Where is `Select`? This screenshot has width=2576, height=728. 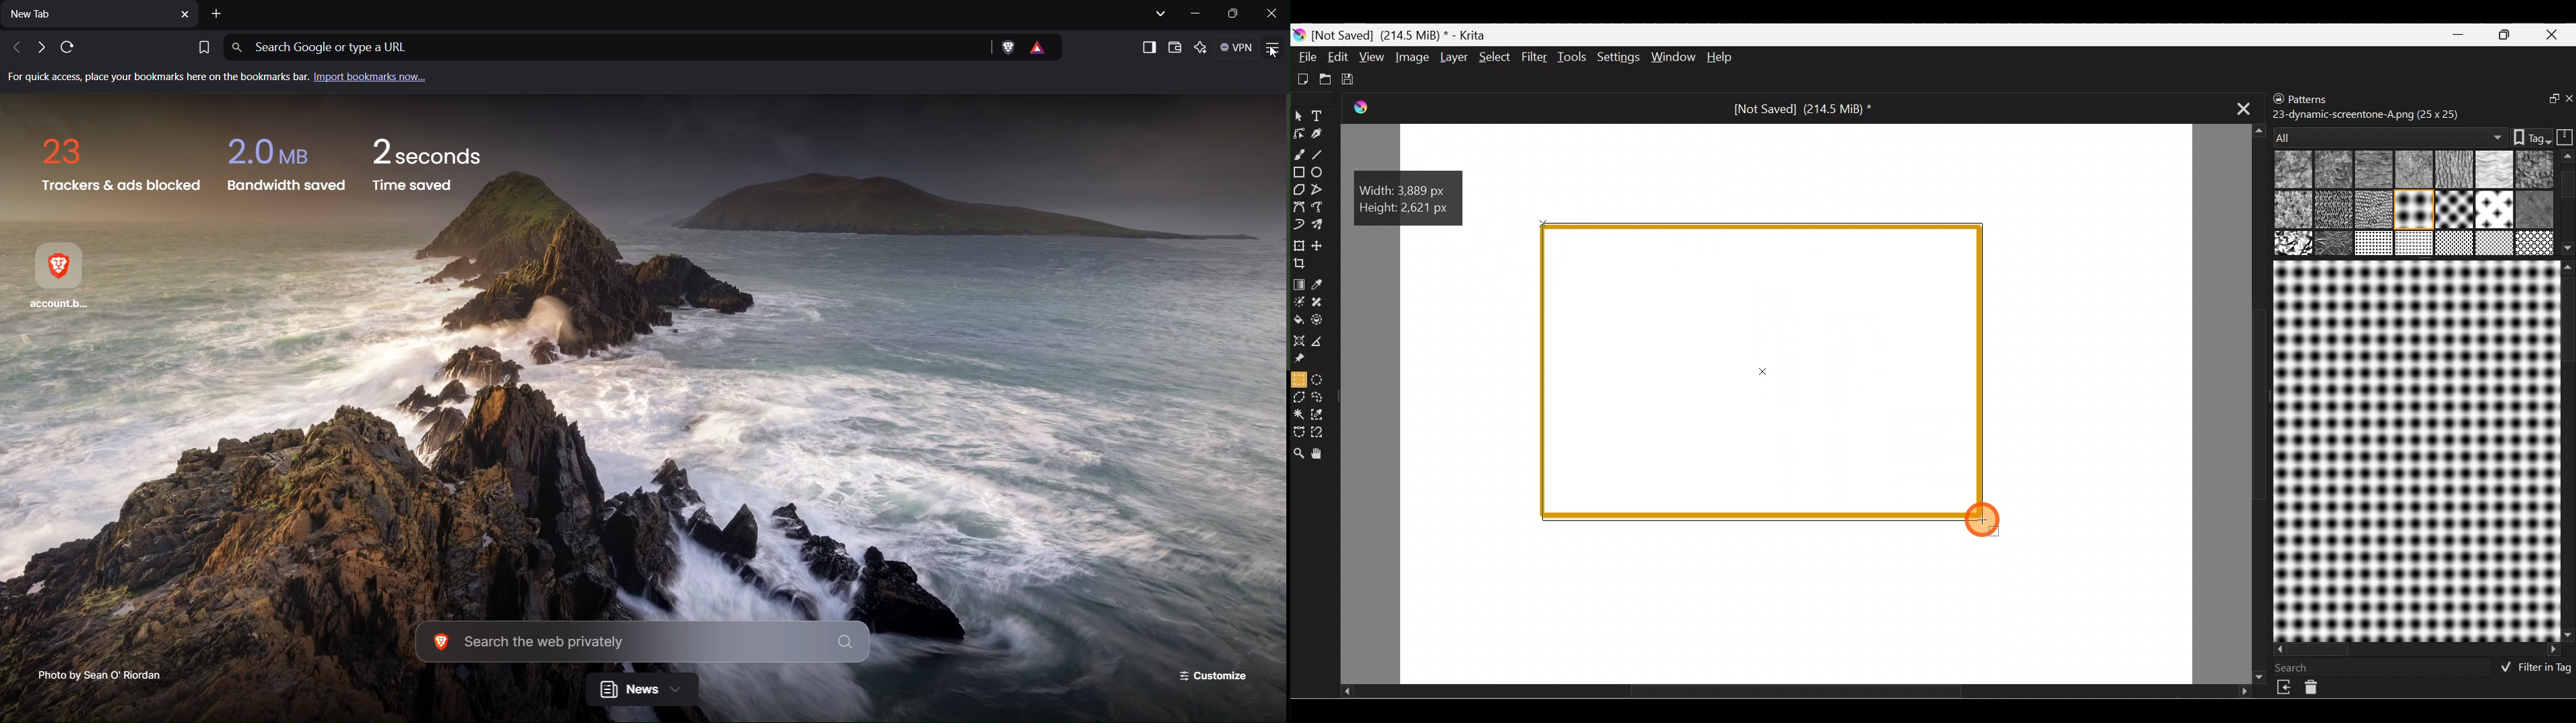 Select is located at coordinates (1495, 60).